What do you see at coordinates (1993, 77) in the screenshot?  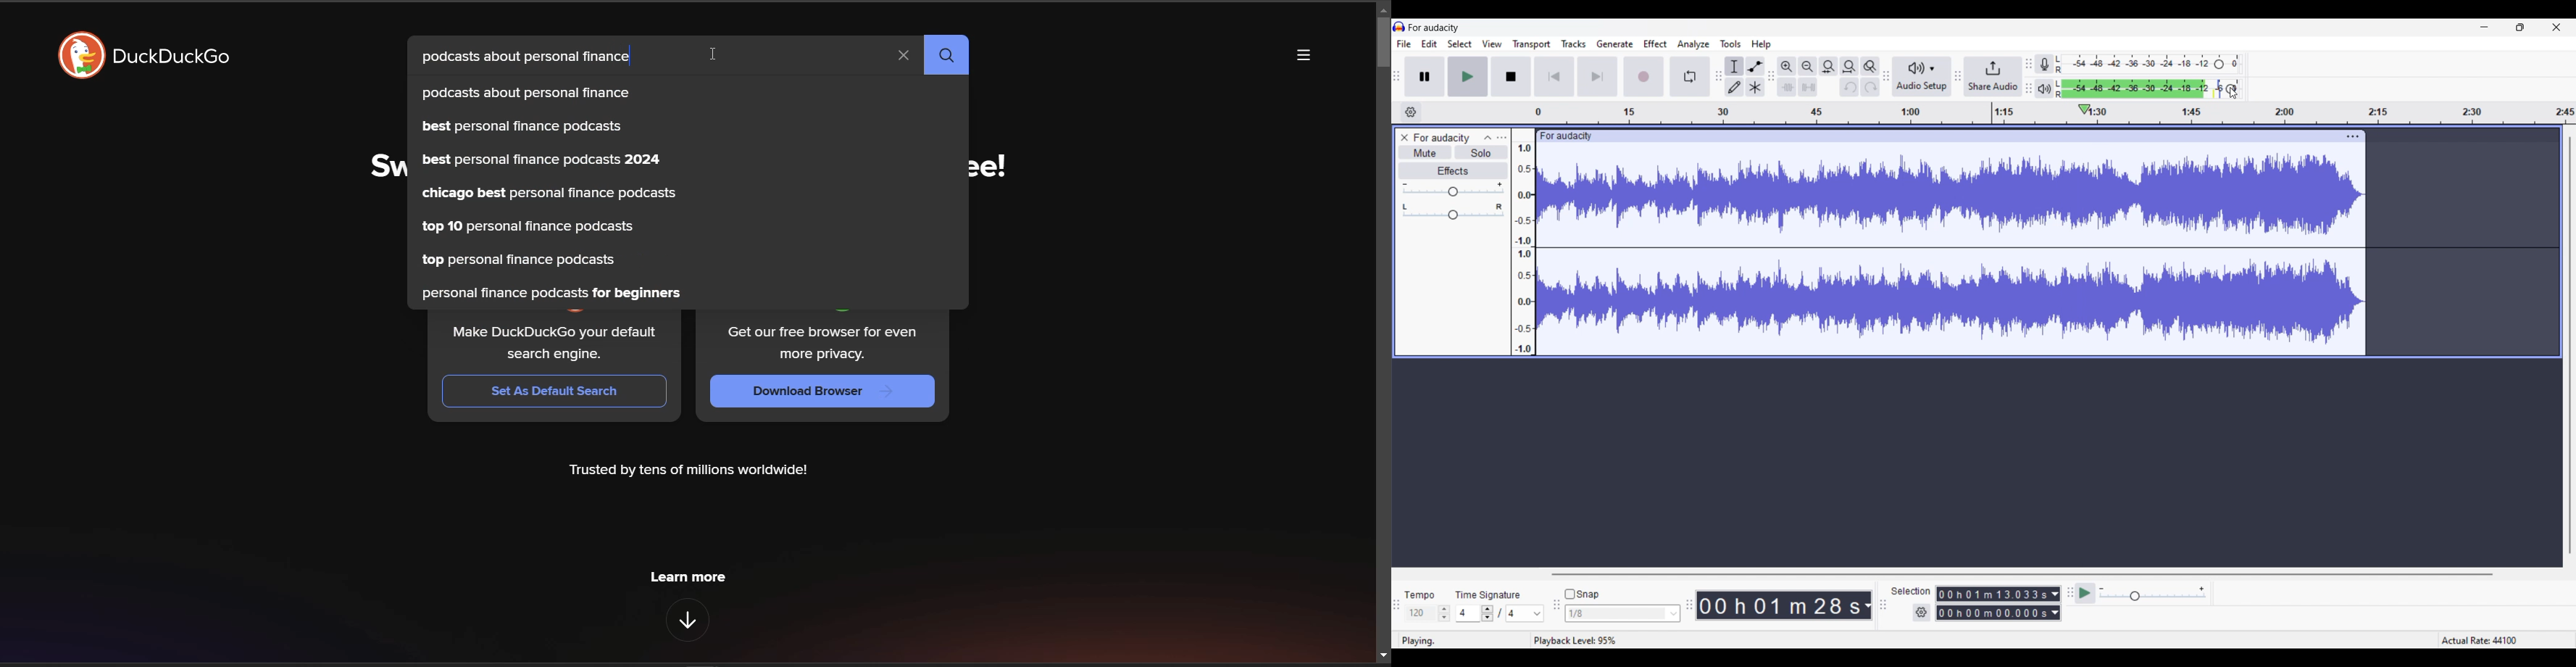 I see `Share audio` at bounding box center [1993, 77].